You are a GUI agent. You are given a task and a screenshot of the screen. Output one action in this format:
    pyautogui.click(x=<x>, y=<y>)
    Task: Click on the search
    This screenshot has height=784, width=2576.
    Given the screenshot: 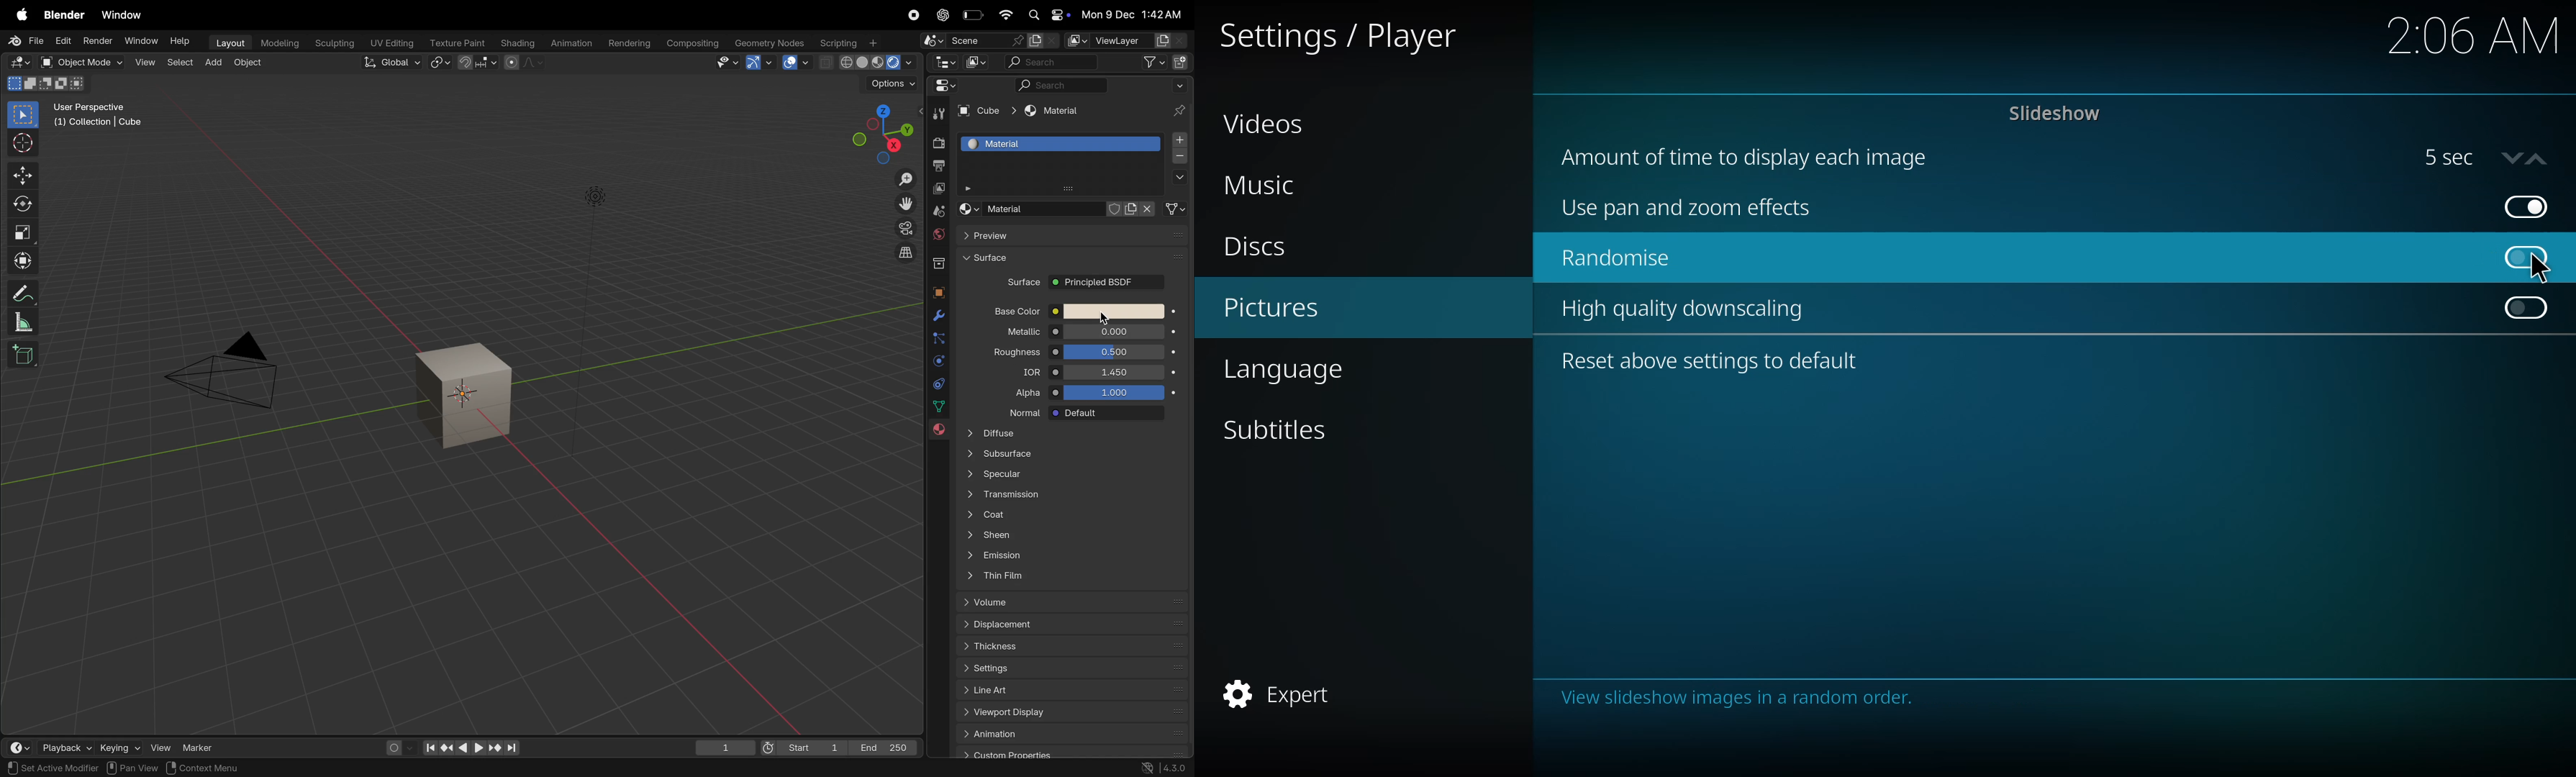 What is the action you would take?
    pyautogui.click(x=1053, y=62)
    